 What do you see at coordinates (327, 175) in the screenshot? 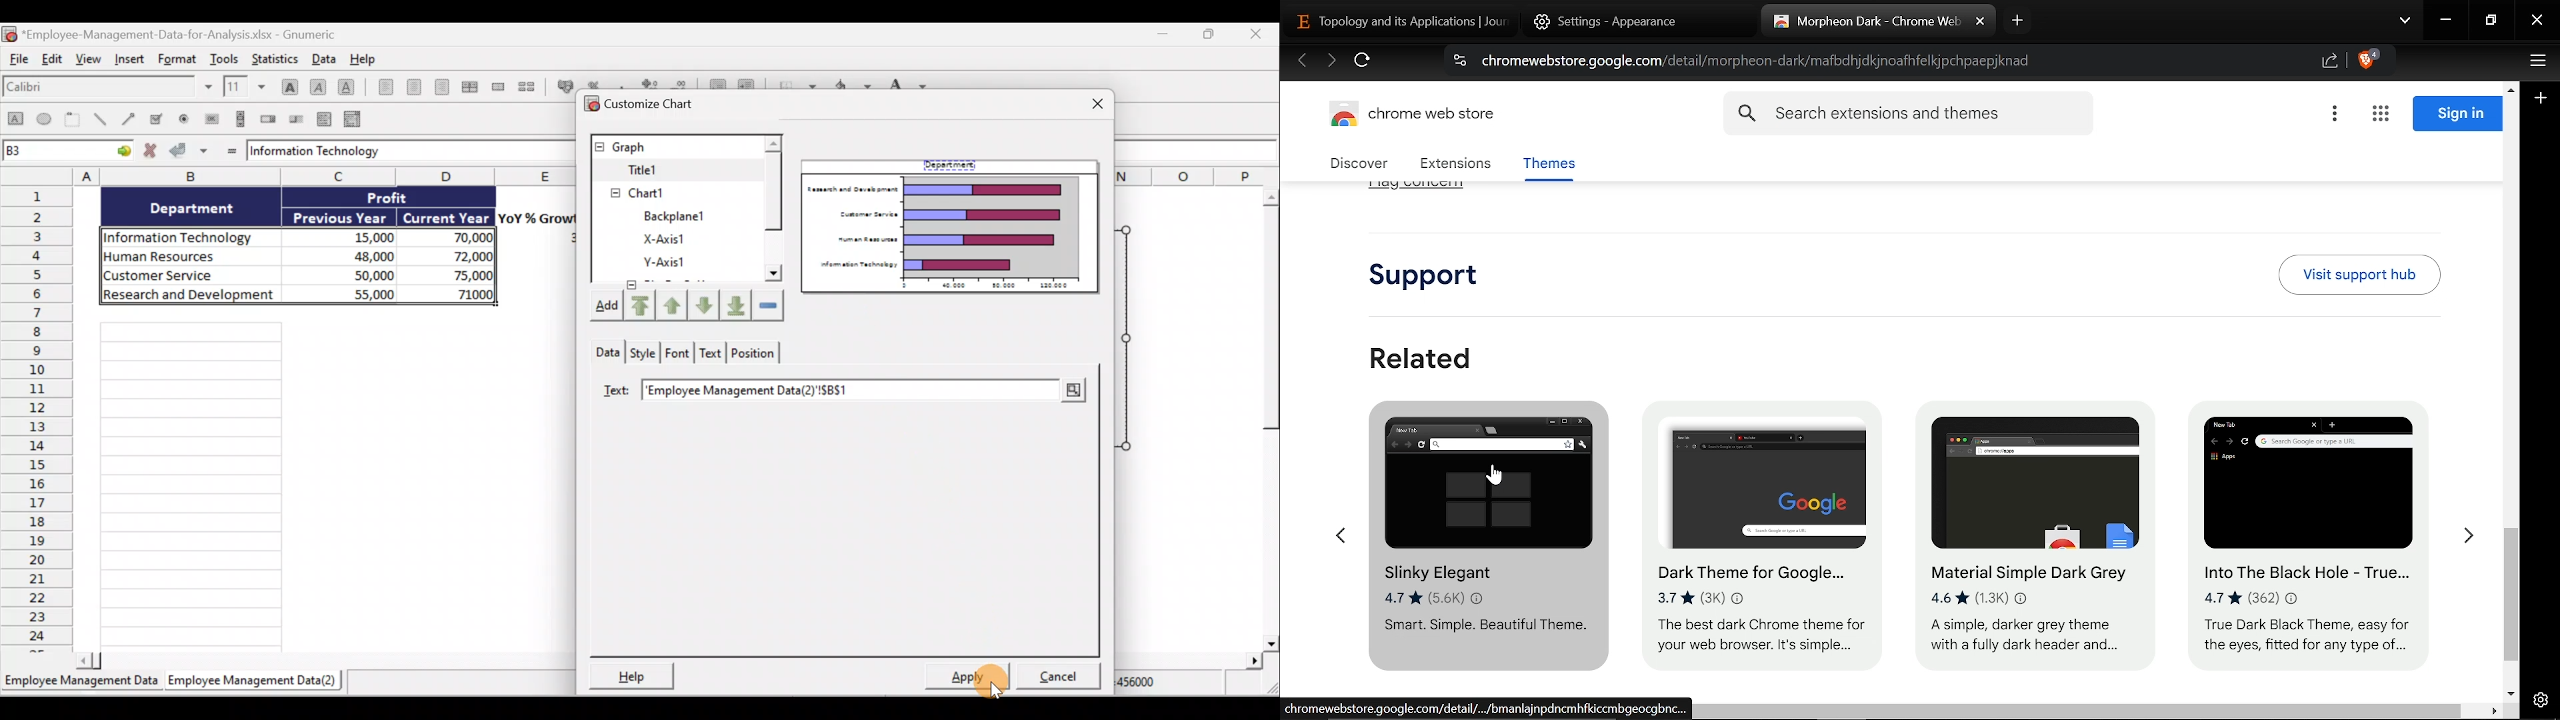
I see `Columns` at bounding box center [327, 175].